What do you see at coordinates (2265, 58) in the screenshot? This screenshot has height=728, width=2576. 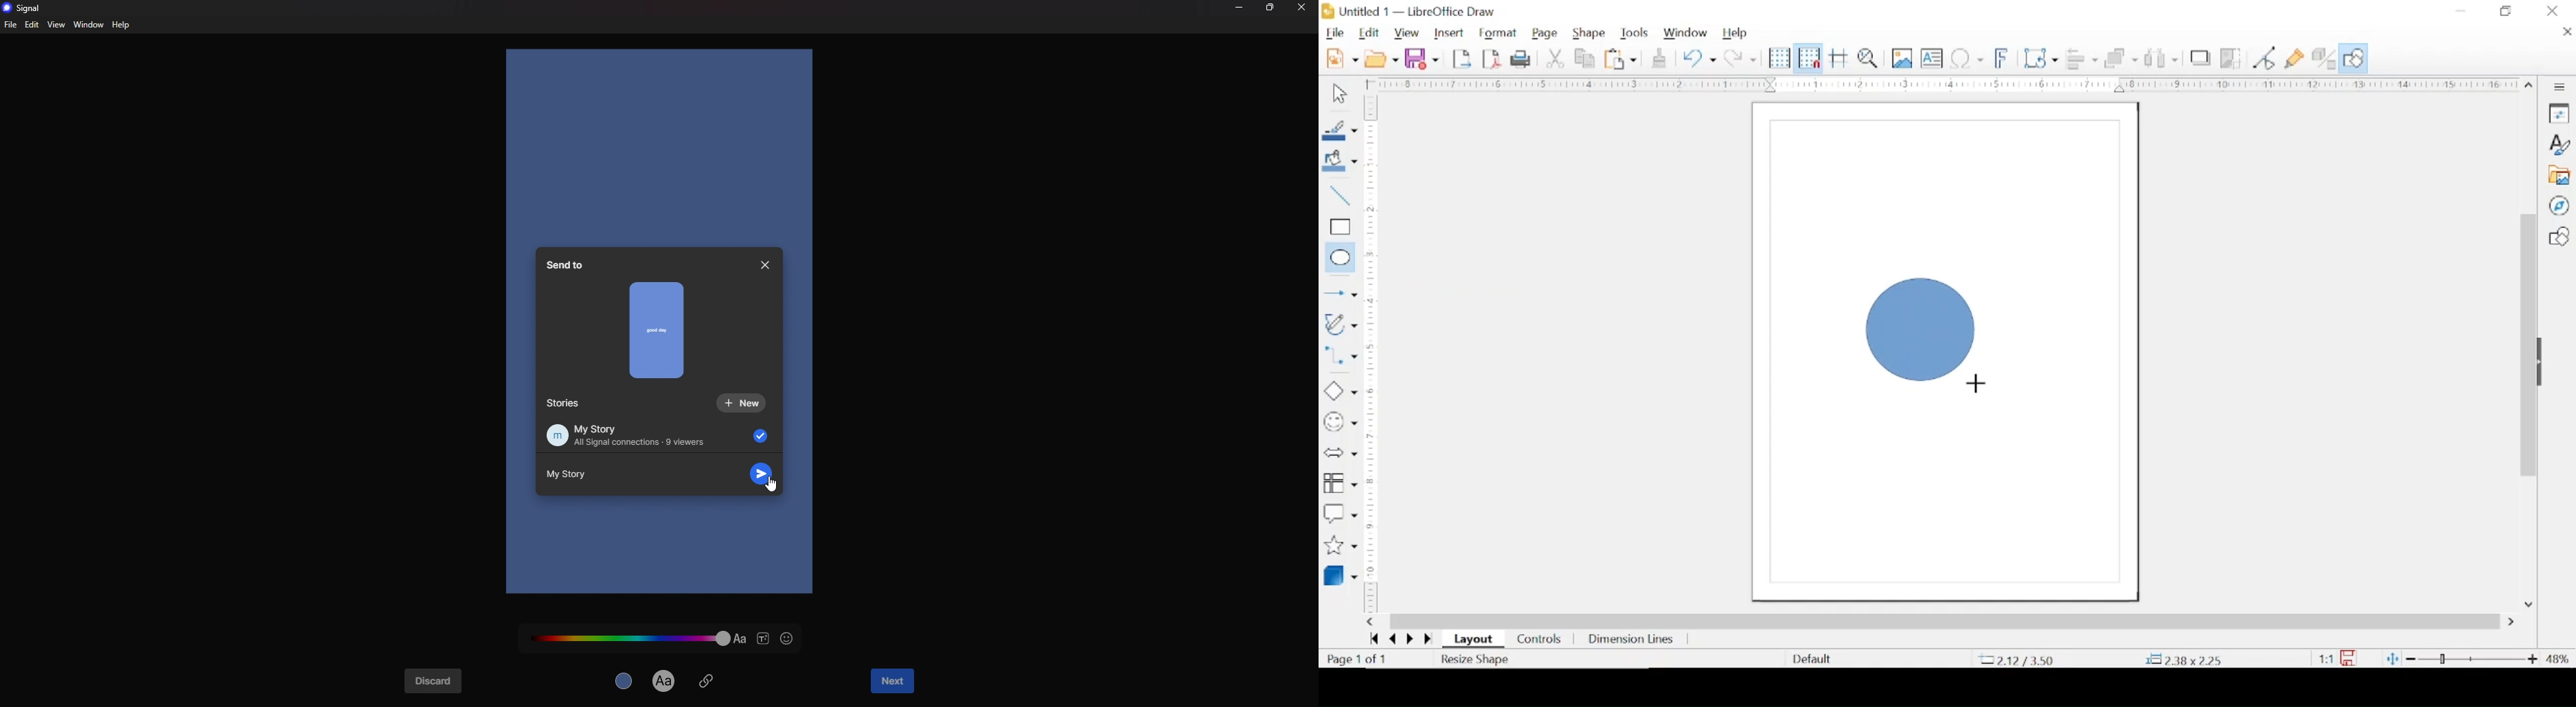 I see `toggle point edit mode ` at bounding box center [2265, 58].